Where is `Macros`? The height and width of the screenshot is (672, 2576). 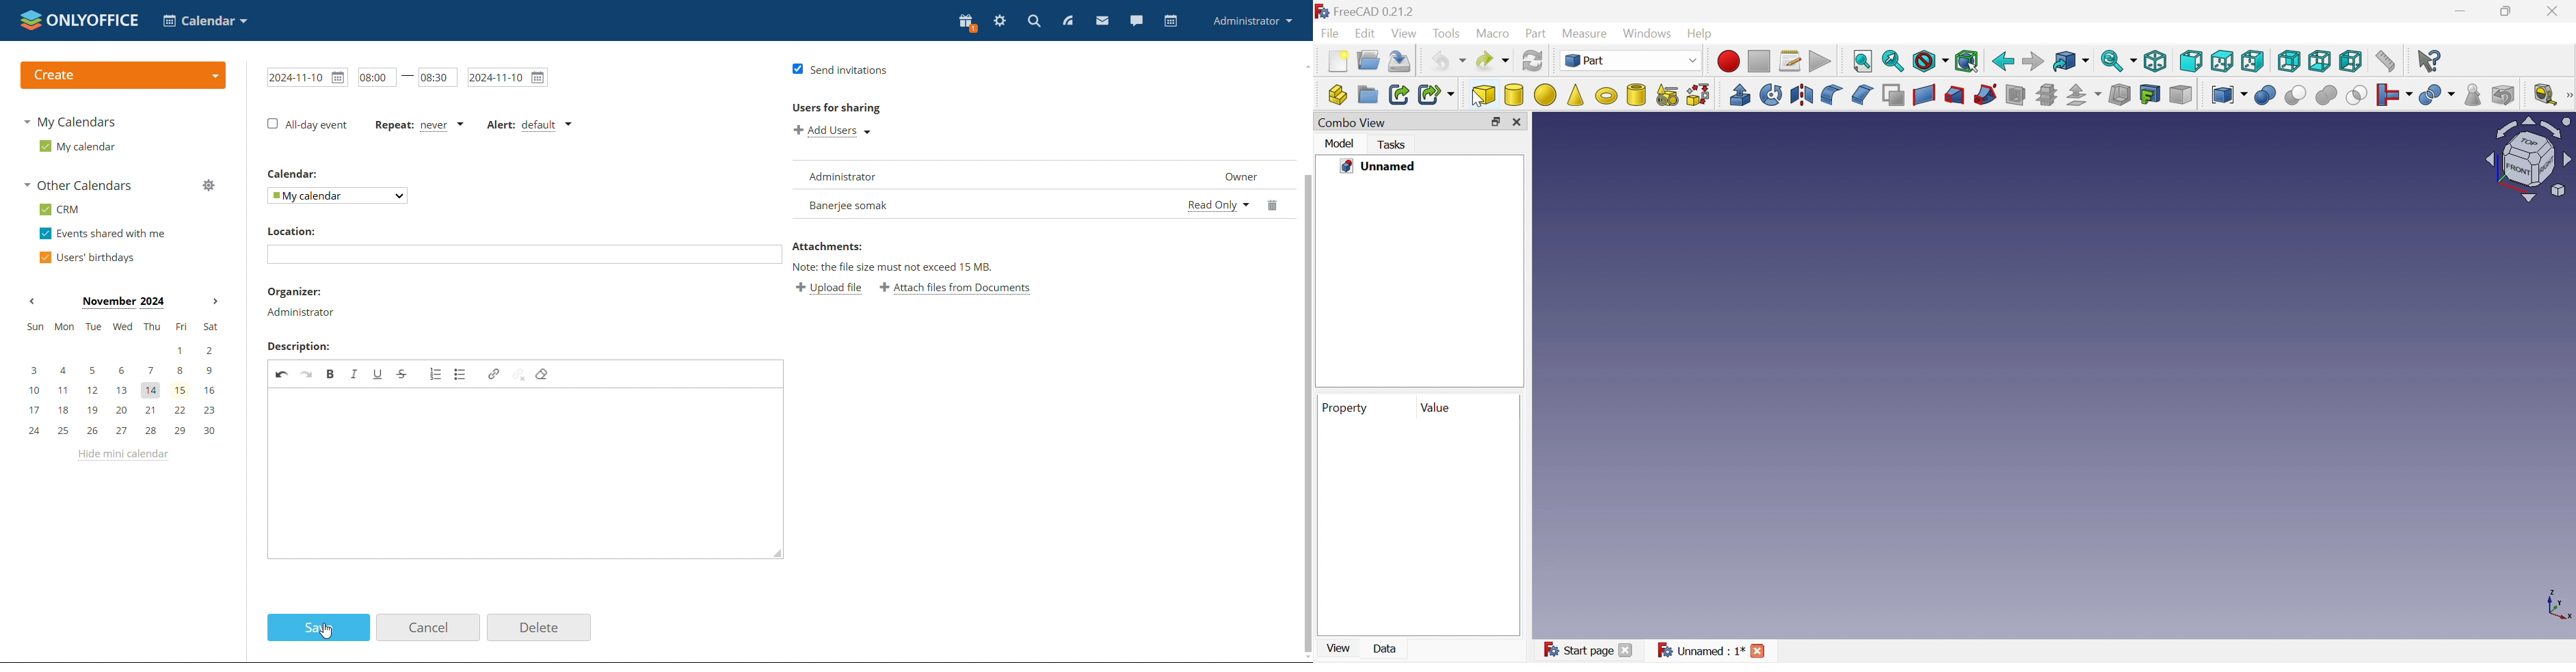
Macros is located at coordinates (1793, 62).